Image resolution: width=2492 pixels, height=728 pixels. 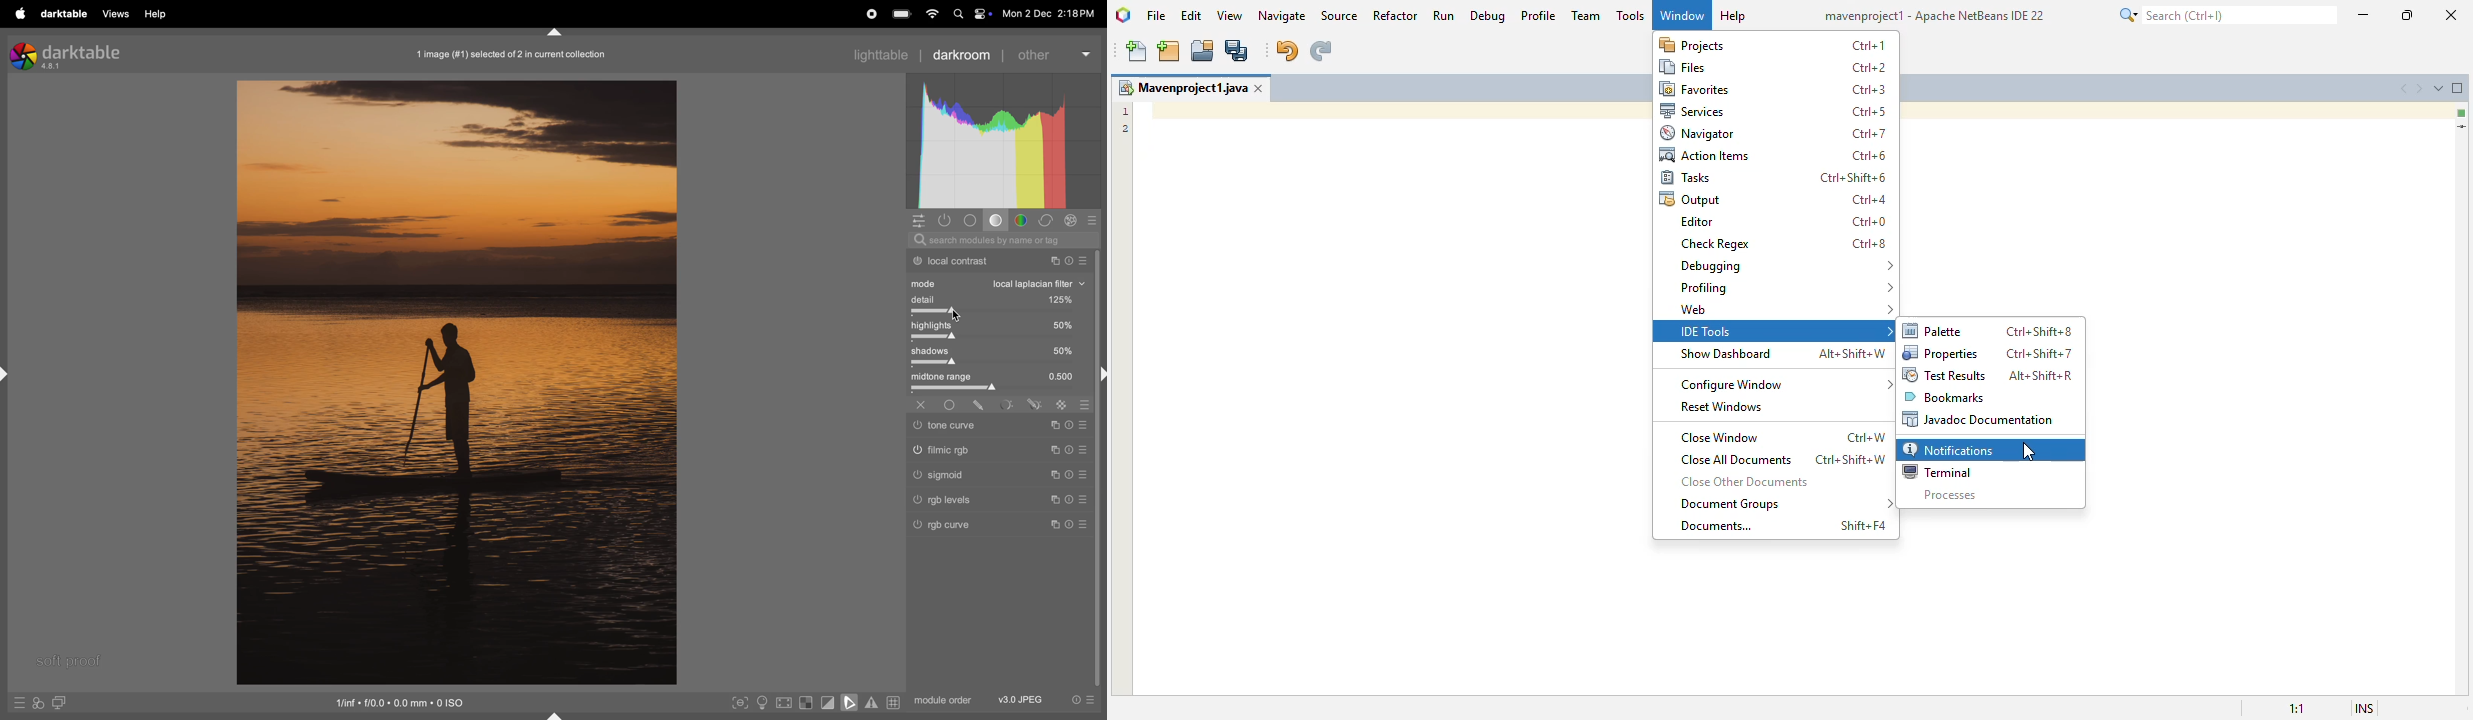 I want to click on record, so click(x=874, y=14).